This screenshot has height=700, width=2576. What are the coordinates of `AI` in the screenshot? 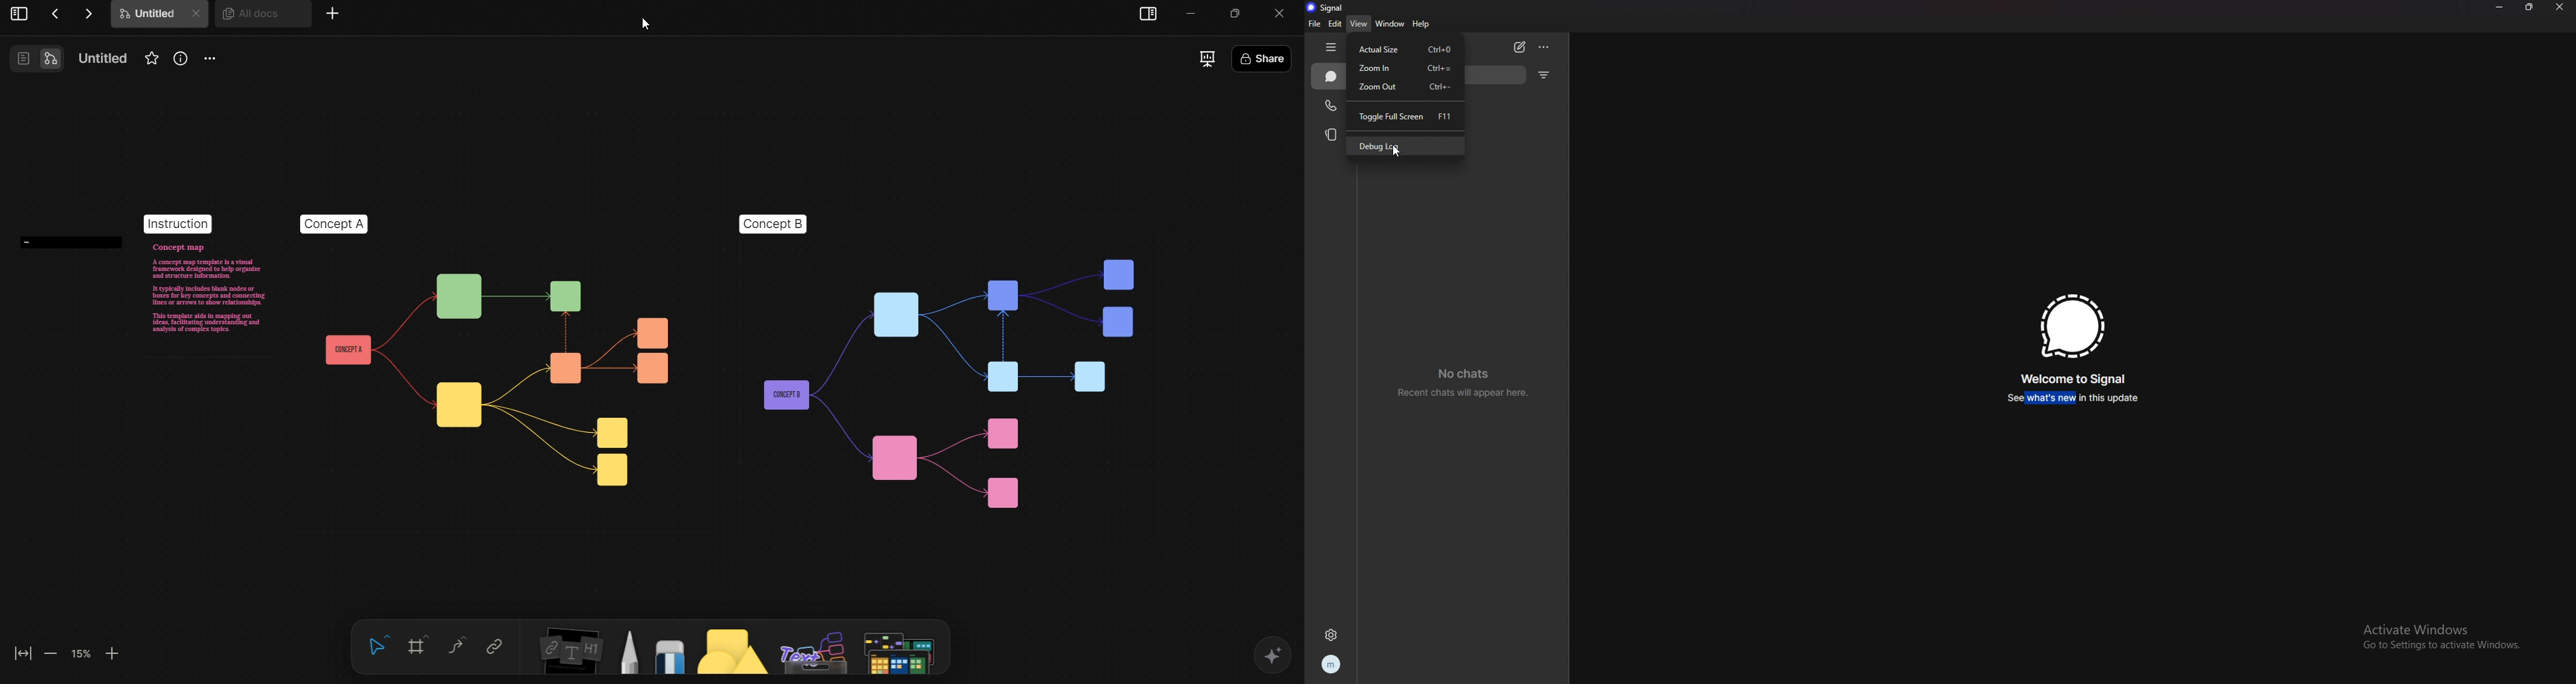 It's located at (1274, 657).